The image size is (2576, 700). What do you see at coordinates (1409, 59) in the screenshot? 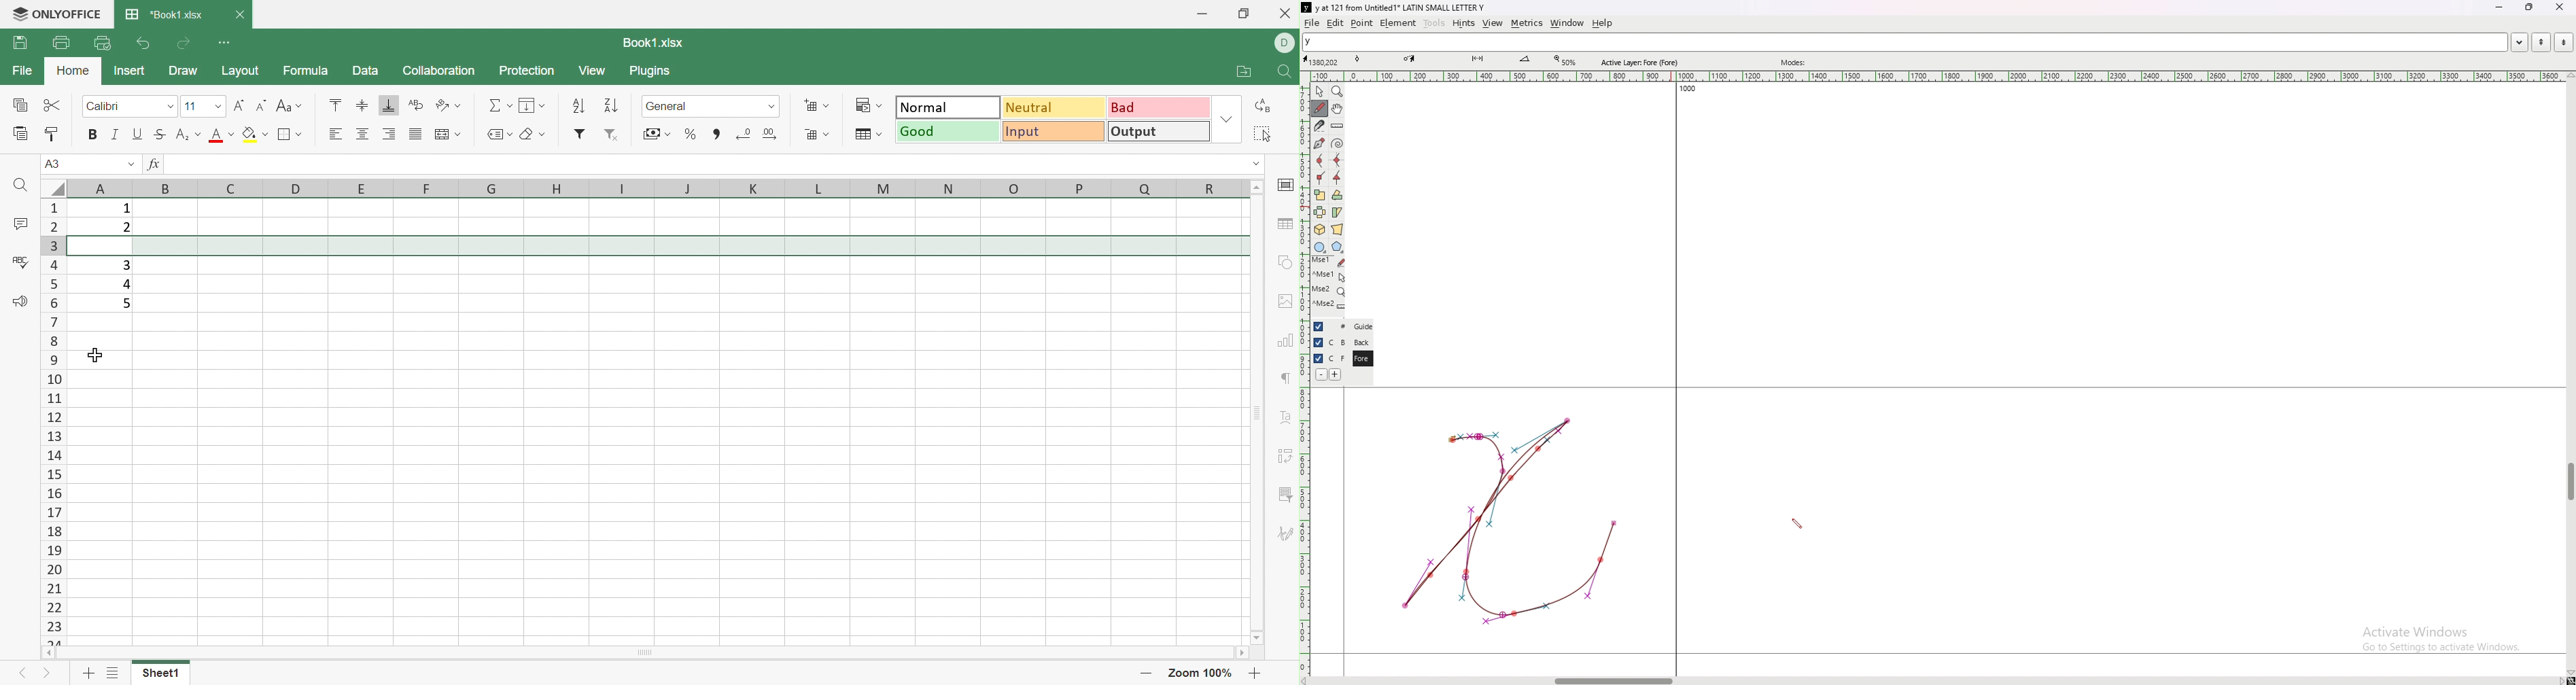
I see `pen tool` at bounding box center [1409, 59].